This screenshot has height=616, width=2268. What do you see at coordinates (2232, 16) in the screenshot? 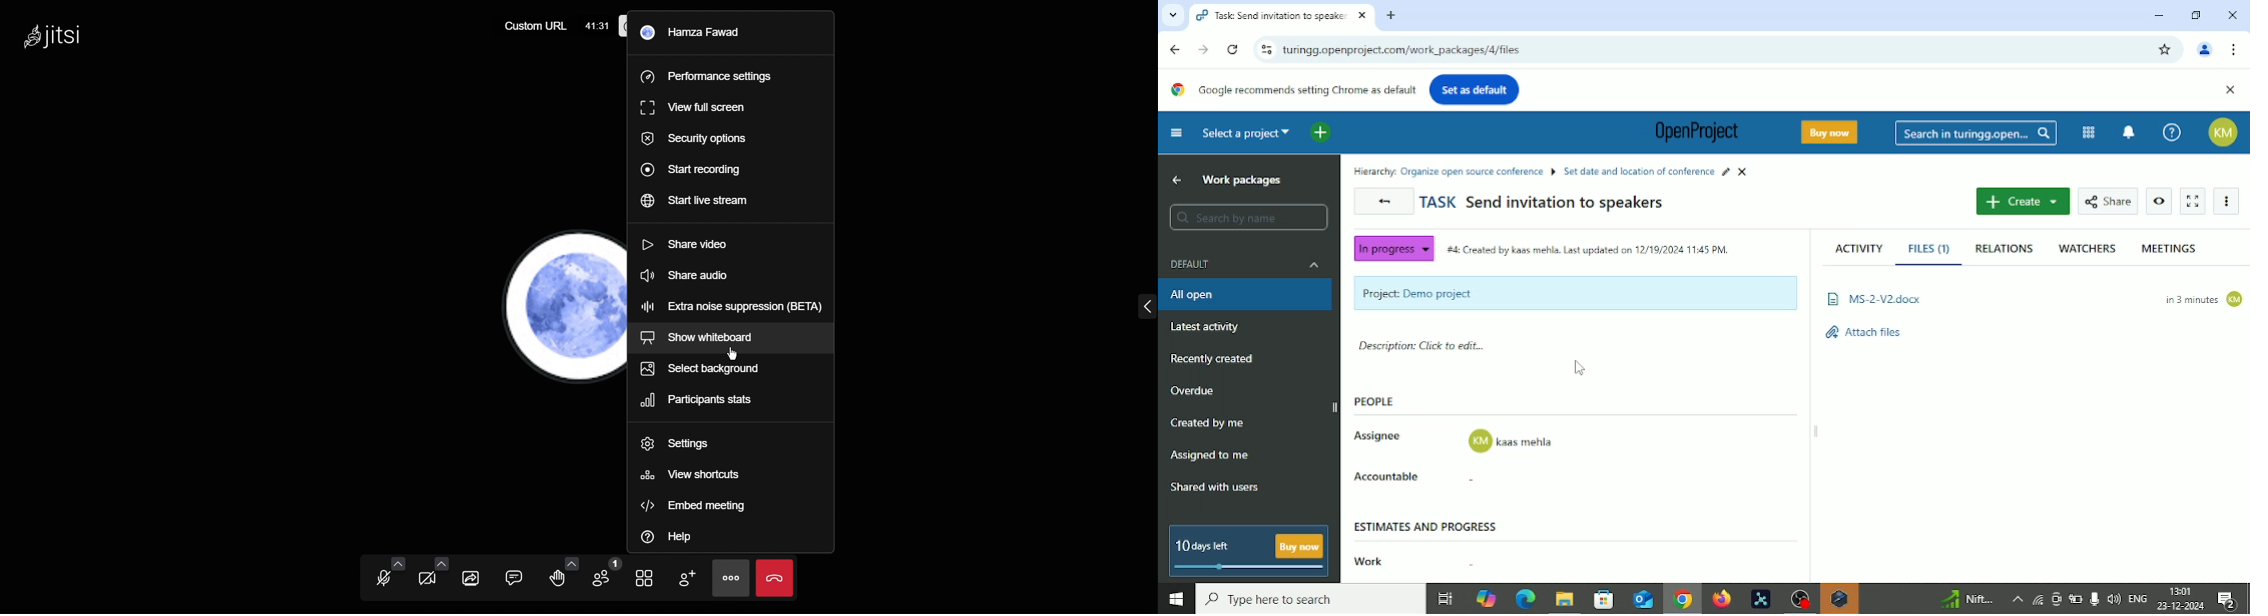
I see `Close` at bounding box center [2232, 16].